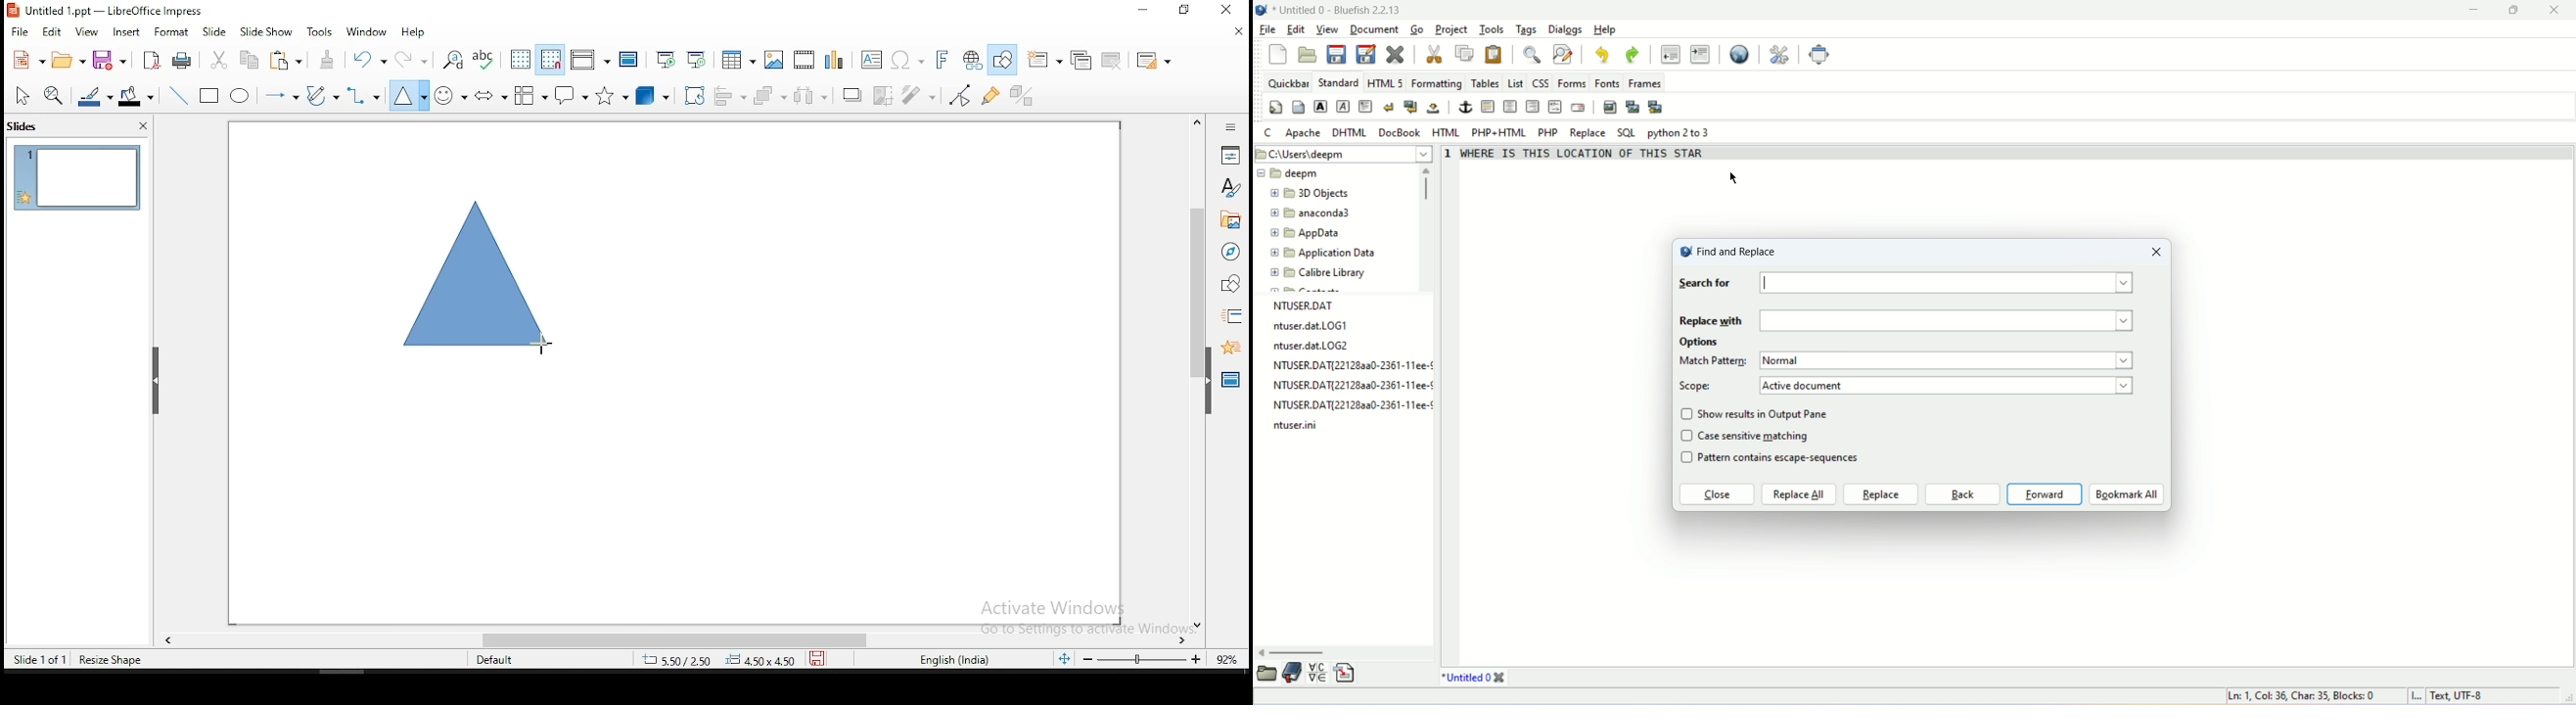 This screenshot has height=728, width=2576. Describe the element at coordinates (1562, 54) in the screenshot. I see `find and replace` at that location.